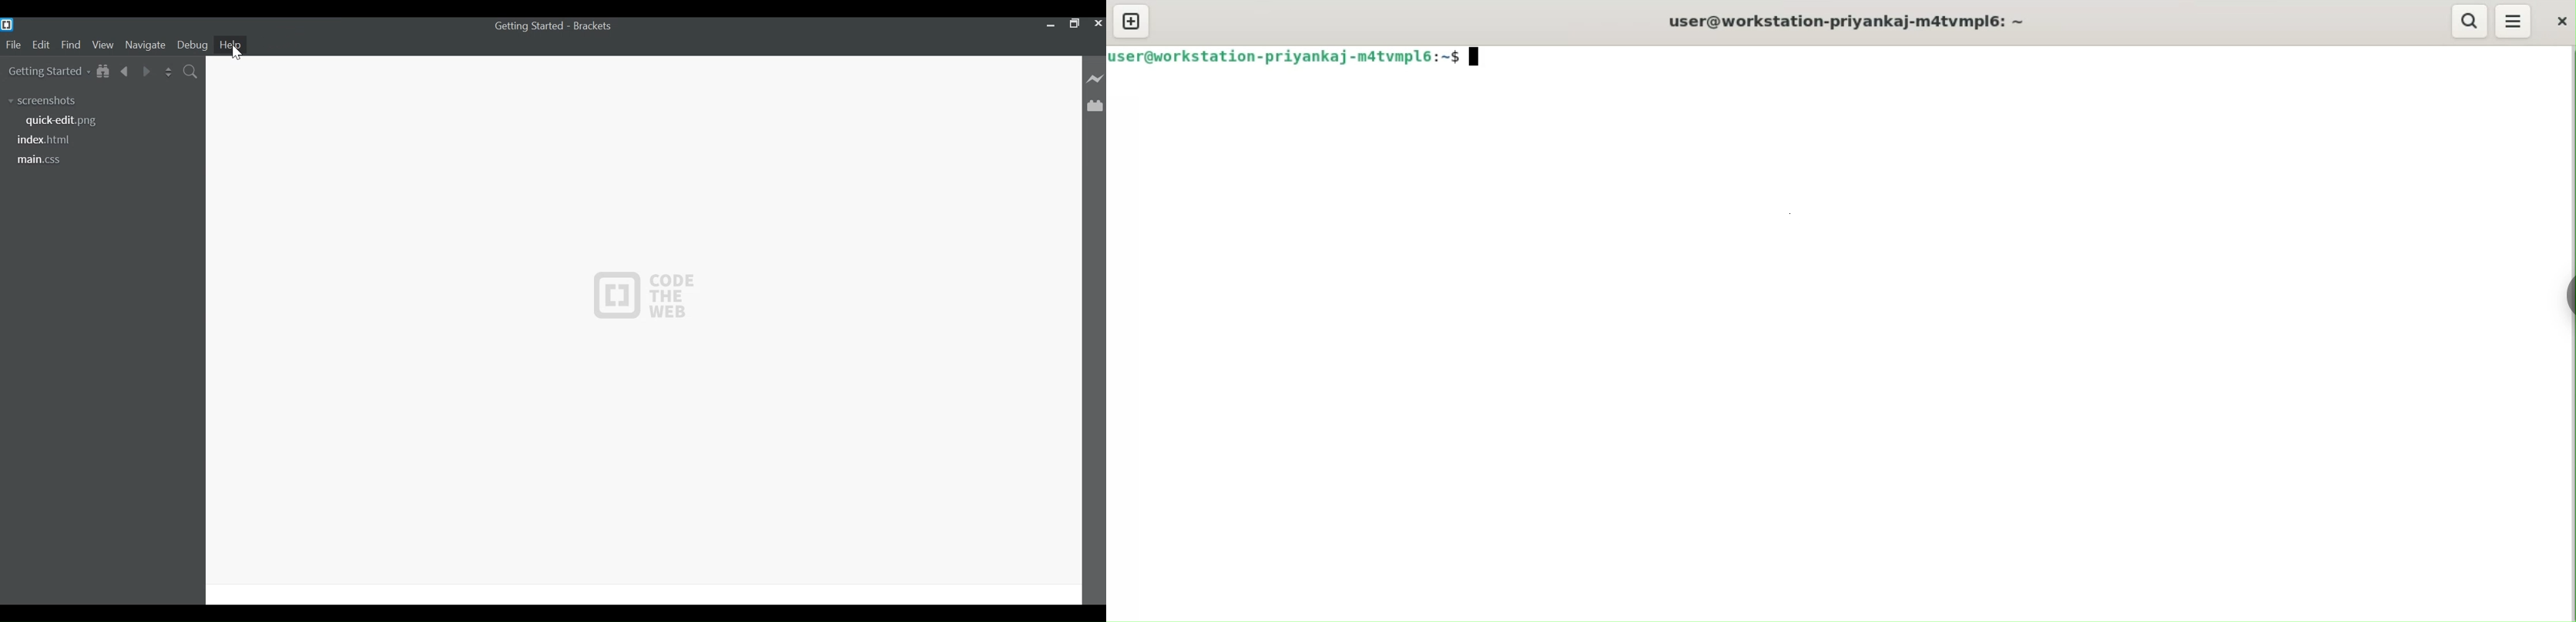 The height and width of the screenshot is (644, 2576). Describe the element at coordinates (555, 28) in the screenshot. I see `Getting Started - Brackets` at that location.